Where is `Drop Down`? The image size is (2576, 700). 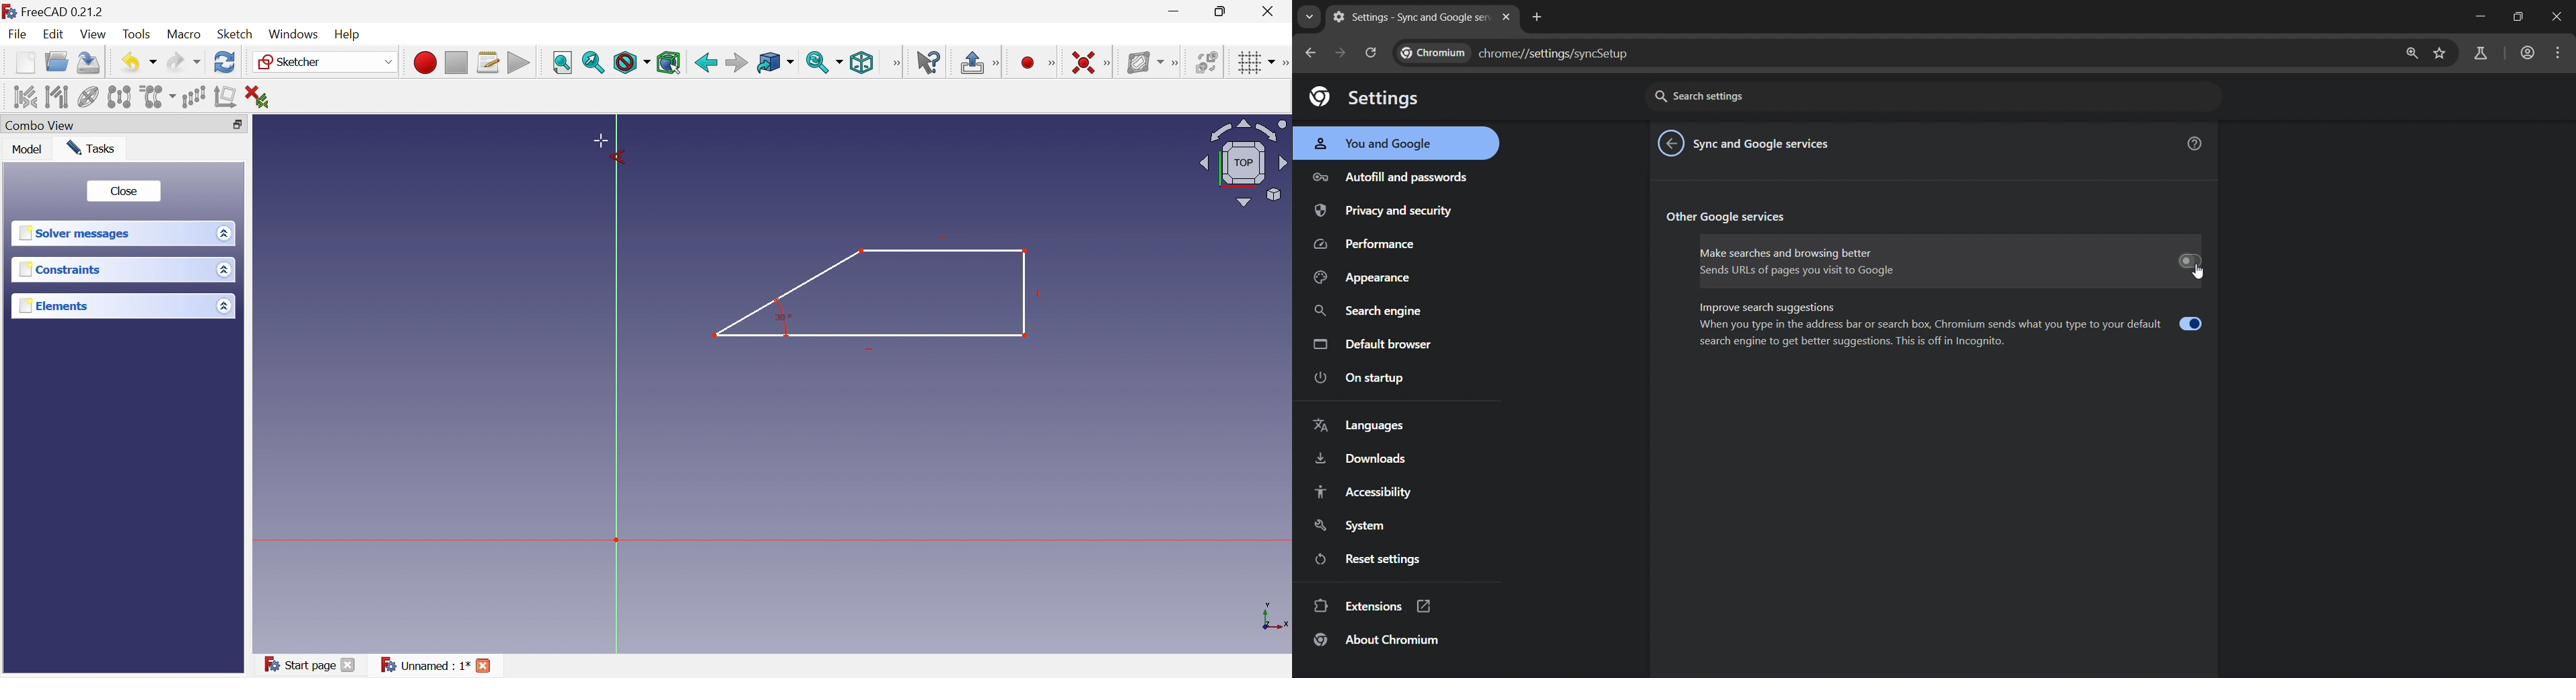 Drop Down is located at coordinates (225, 270).